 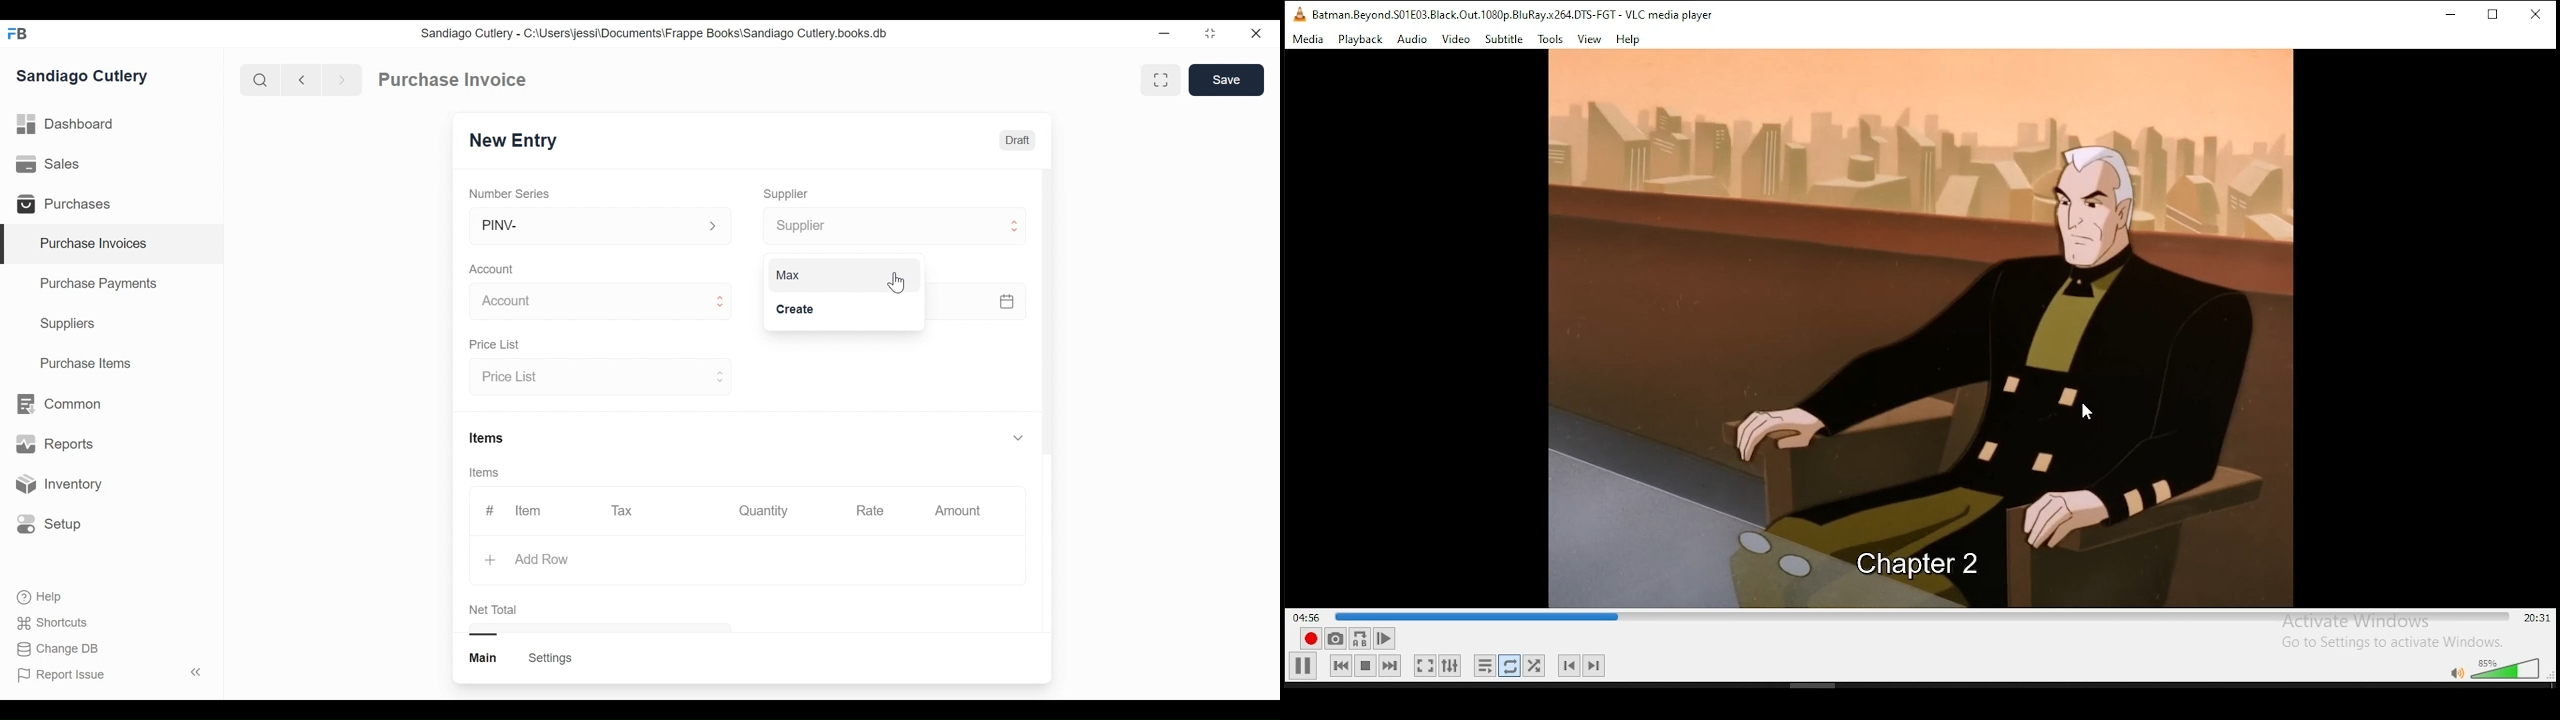 I want to click on Supplier, so click(x=877, y=226).